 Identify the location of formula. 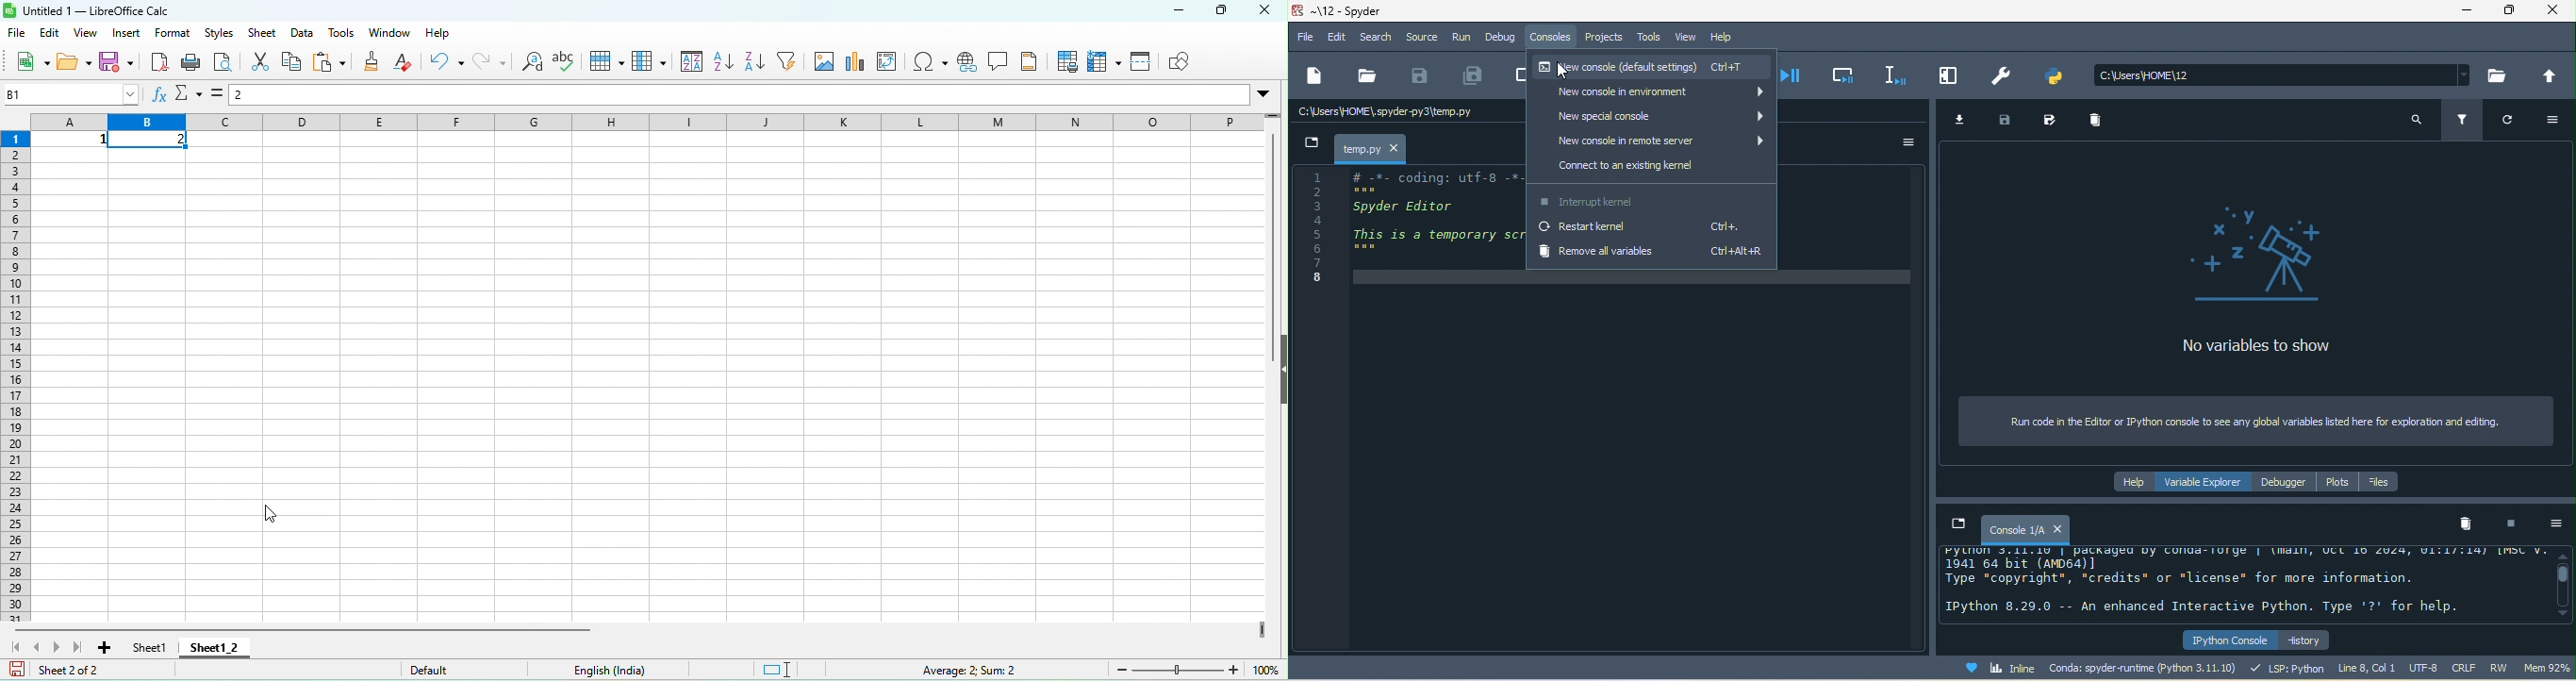
(220, 93).